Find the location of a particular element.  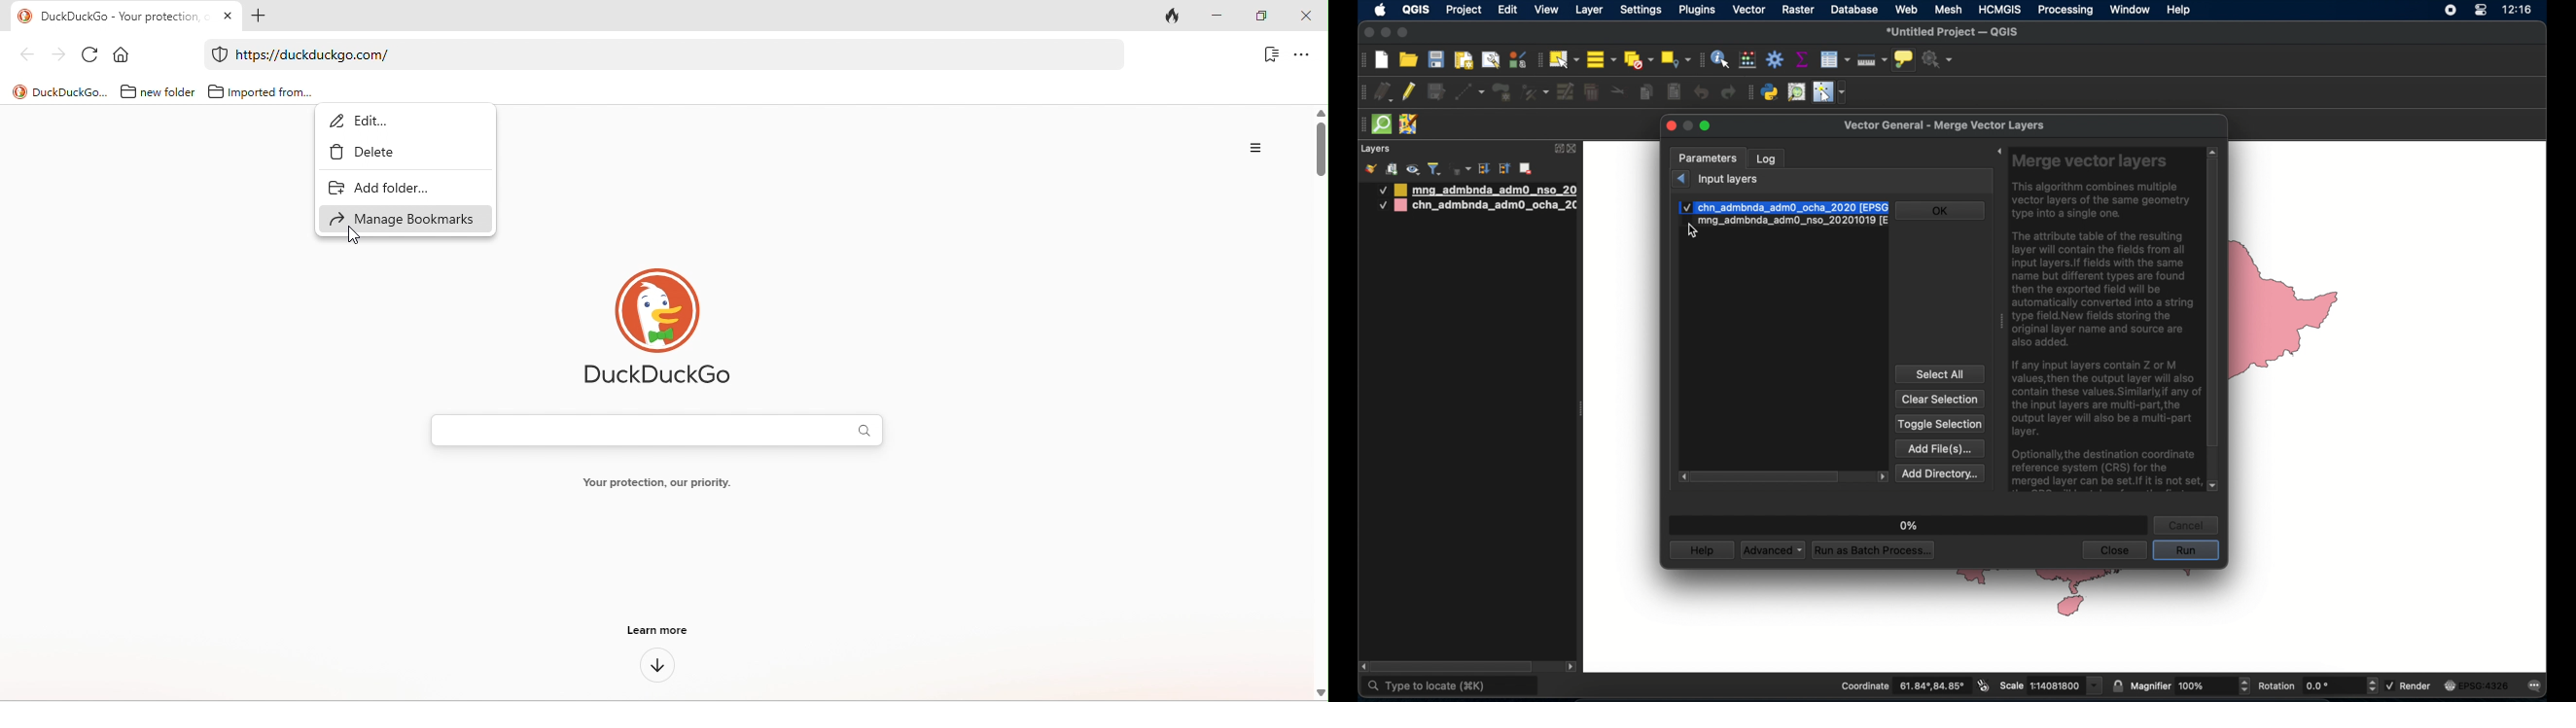

manage map theme is located at coordinates (1412, 170).